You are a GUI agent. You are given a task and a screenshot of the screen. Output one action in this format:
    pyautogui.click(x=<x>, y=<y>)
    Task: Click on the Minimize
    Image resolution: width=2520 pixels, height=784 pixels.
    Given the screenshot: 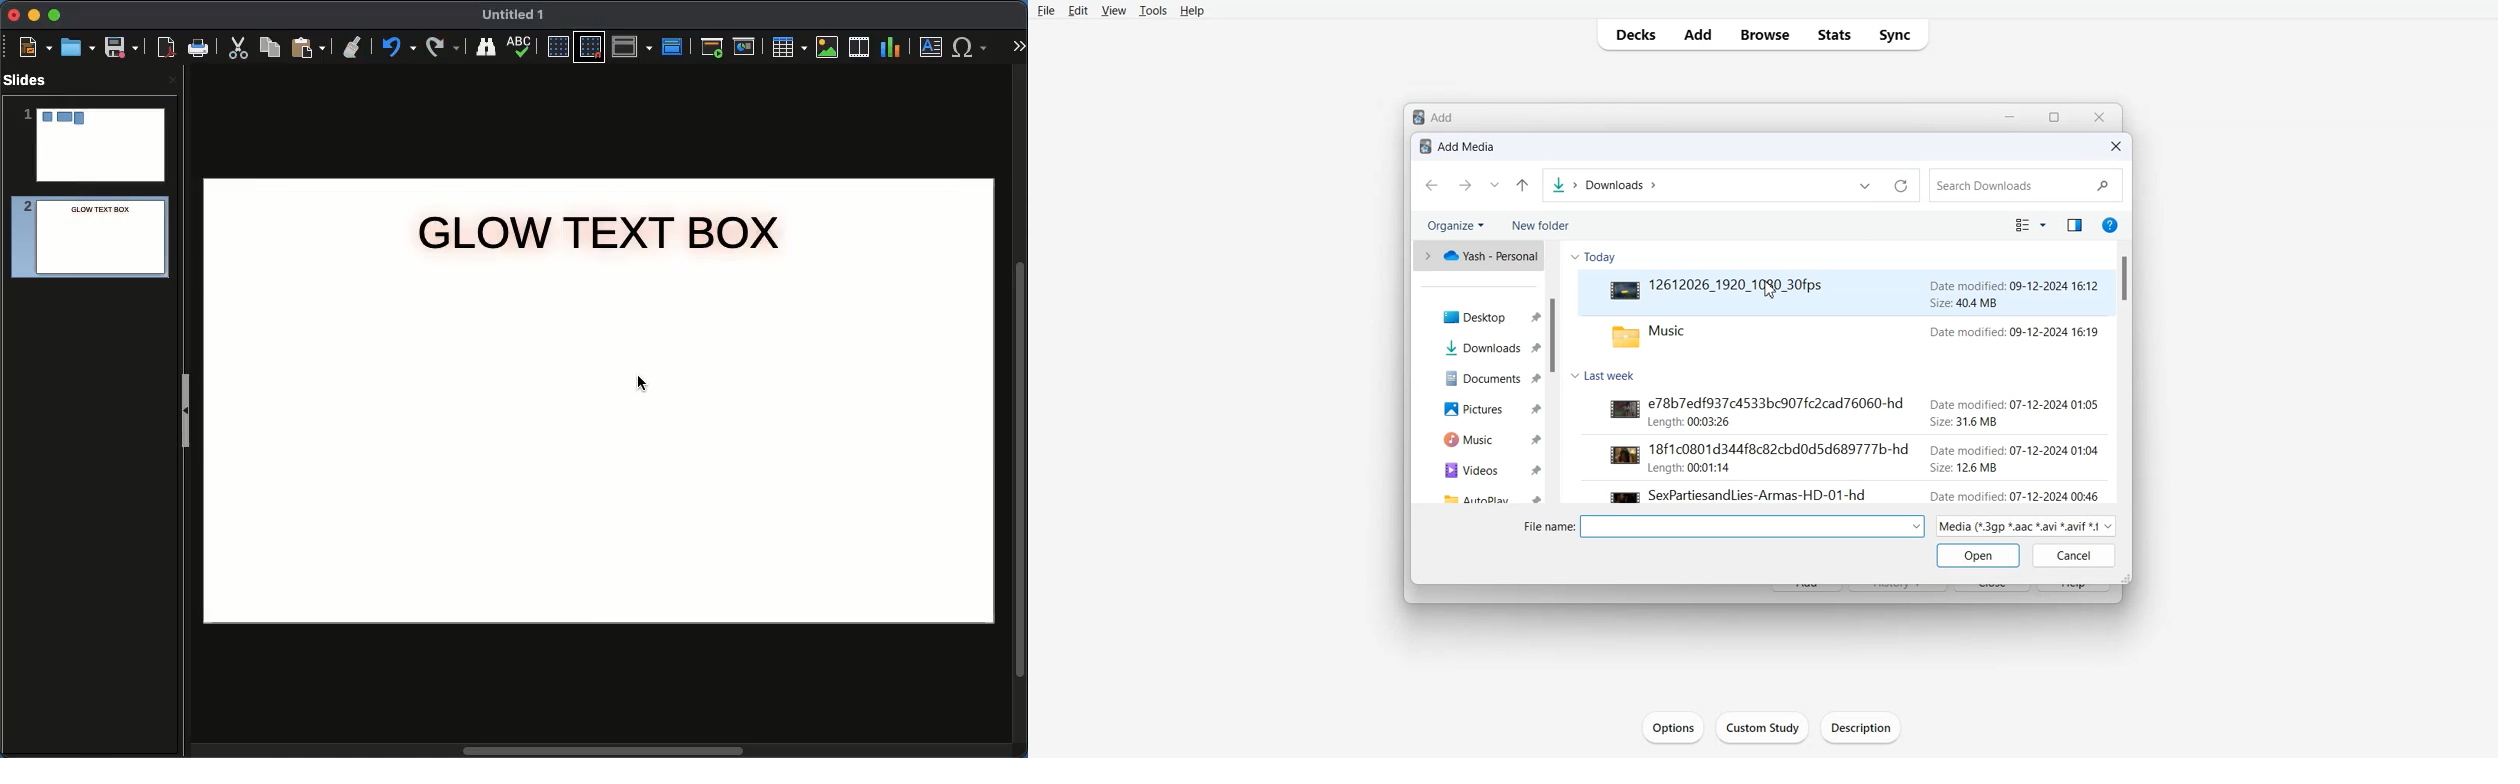 What is the action you would take?
    pyautogui.click(x=2008, y=116)
    